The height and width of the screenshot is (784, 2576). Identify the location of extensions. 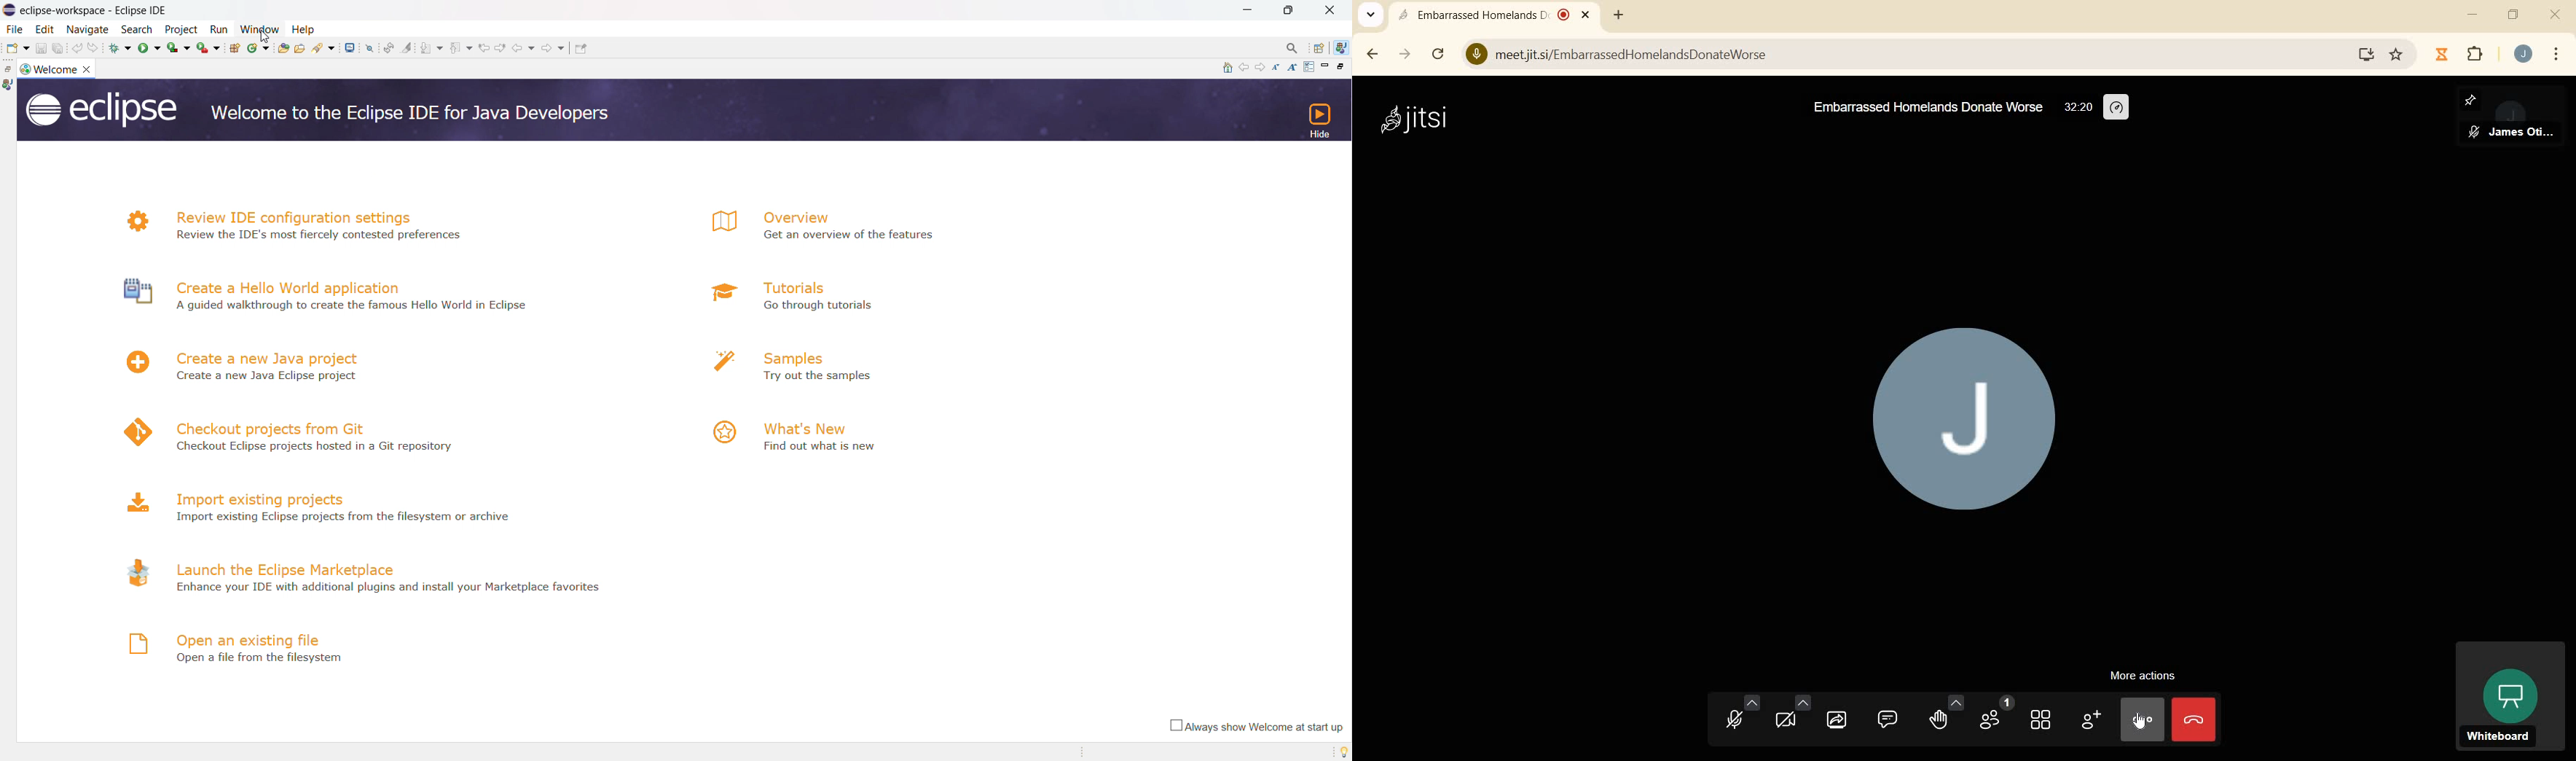
(2474, 55).